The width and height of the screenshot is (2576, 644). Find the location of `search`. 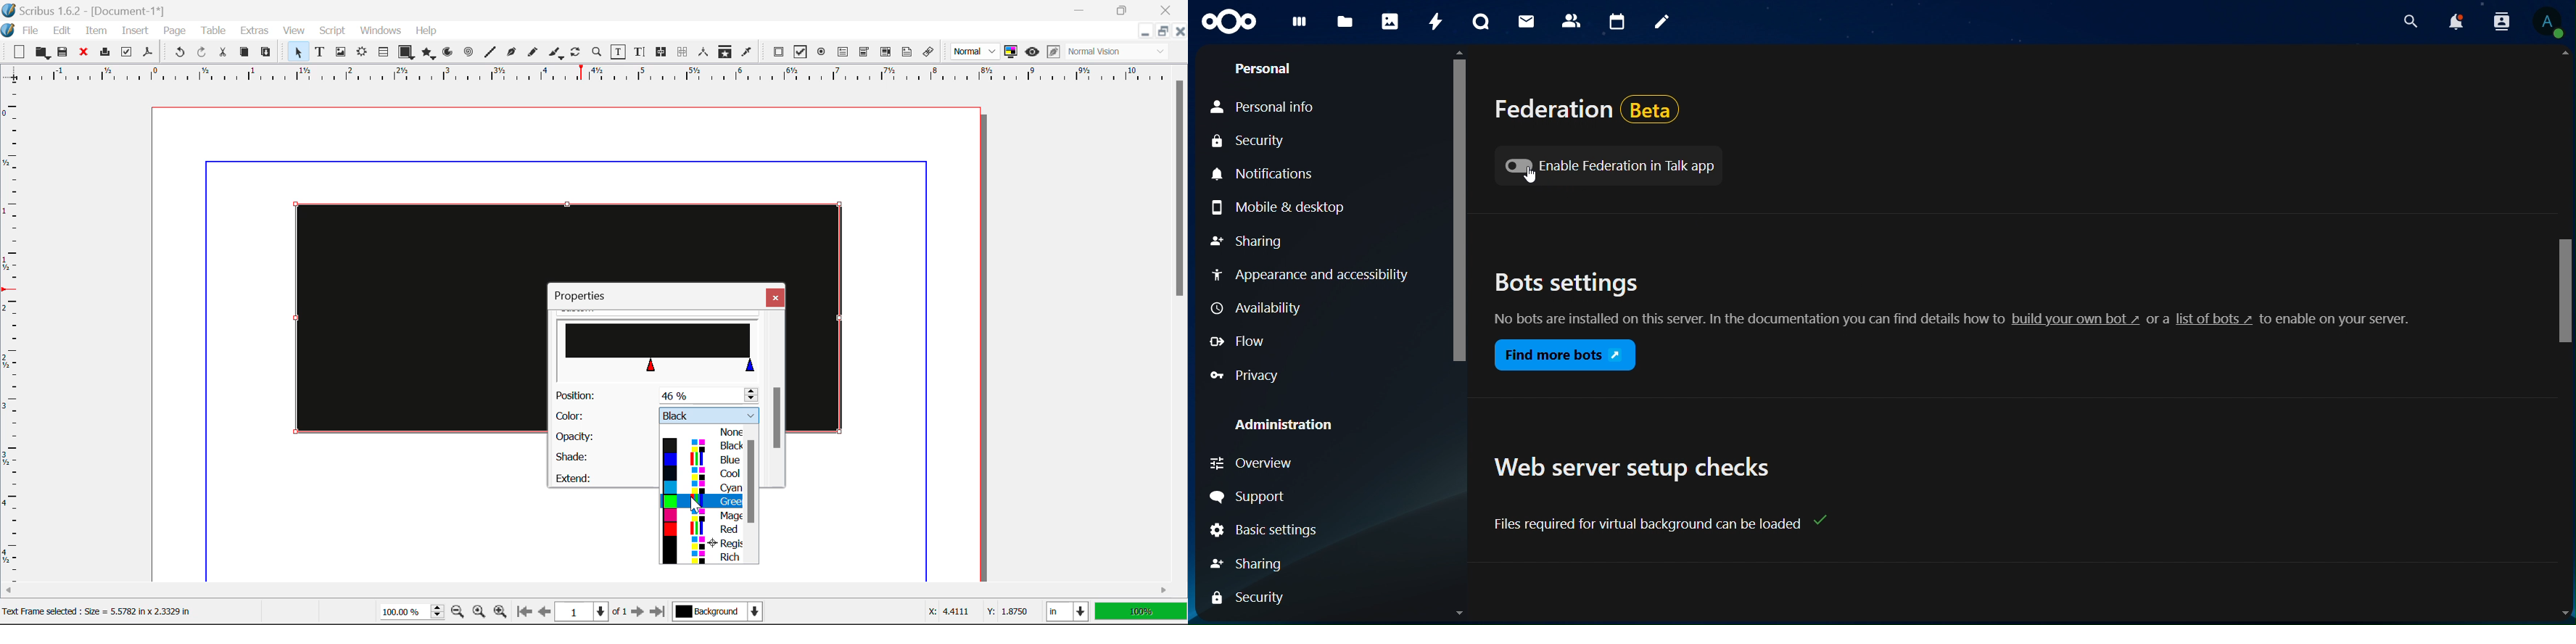

search is located at coordinates (2411, 22).